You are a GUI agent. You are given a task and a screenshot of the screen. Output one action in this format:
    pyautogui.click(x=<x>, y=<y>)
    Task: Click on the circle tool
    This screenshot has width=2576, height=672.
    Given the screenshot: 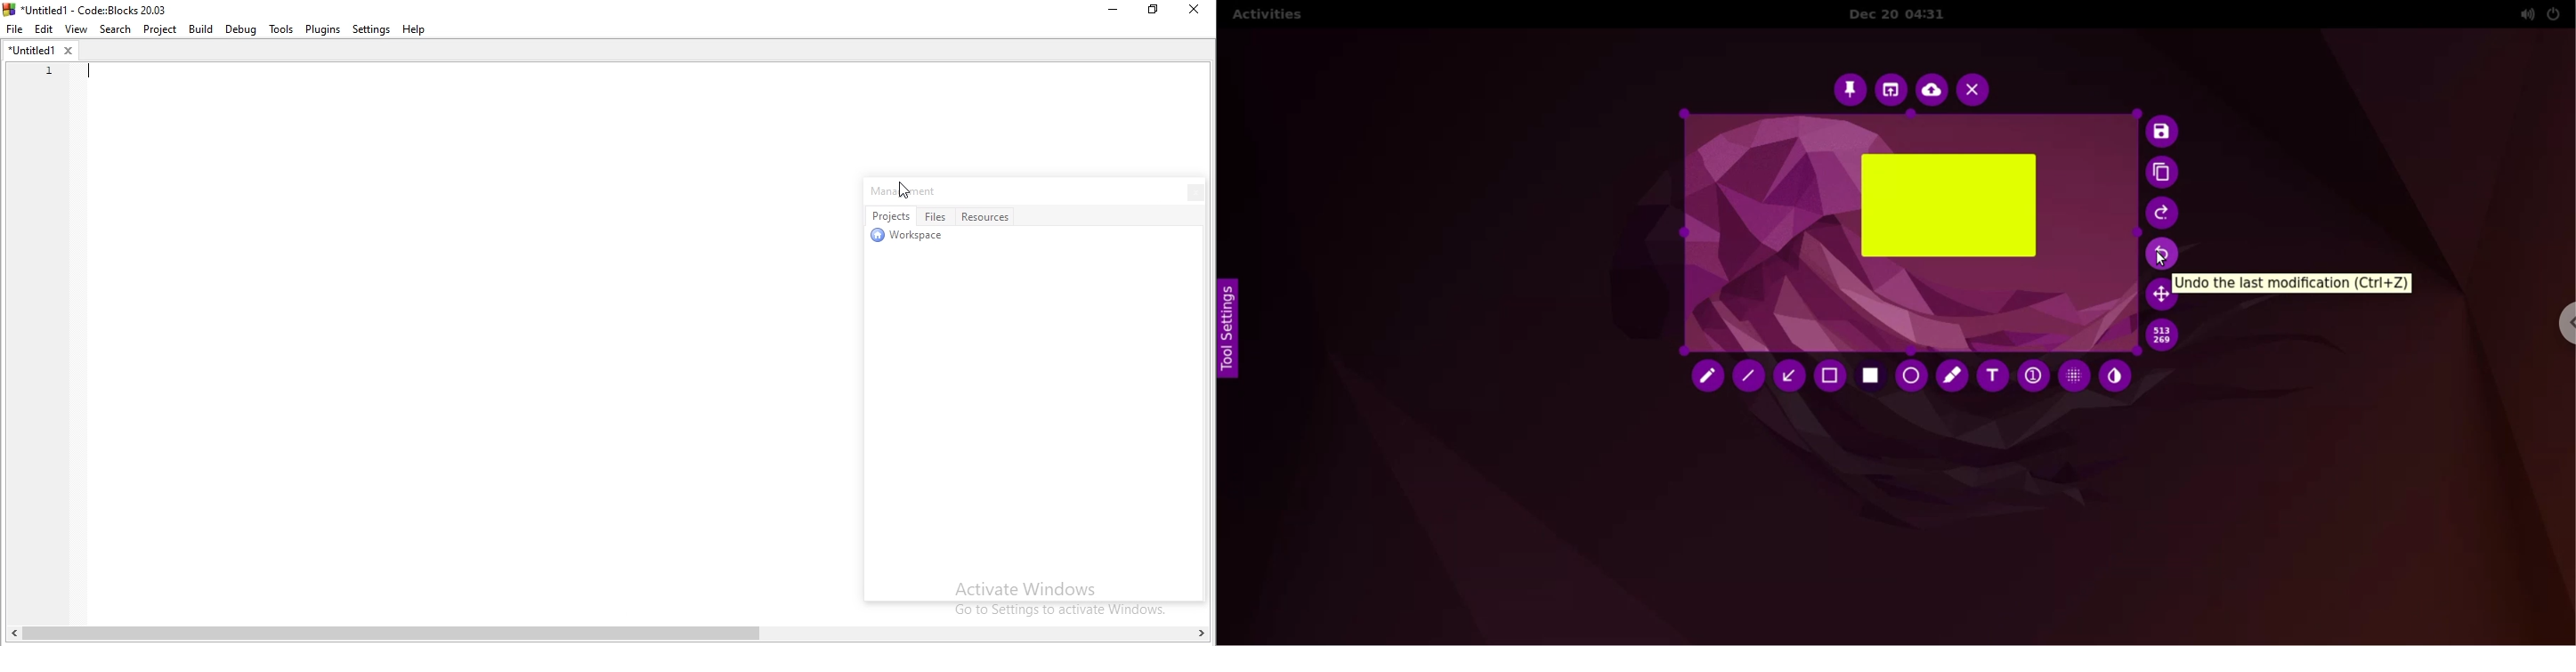 What is the action you would take?
    pyautogui.click(x=1911, y=376)
    